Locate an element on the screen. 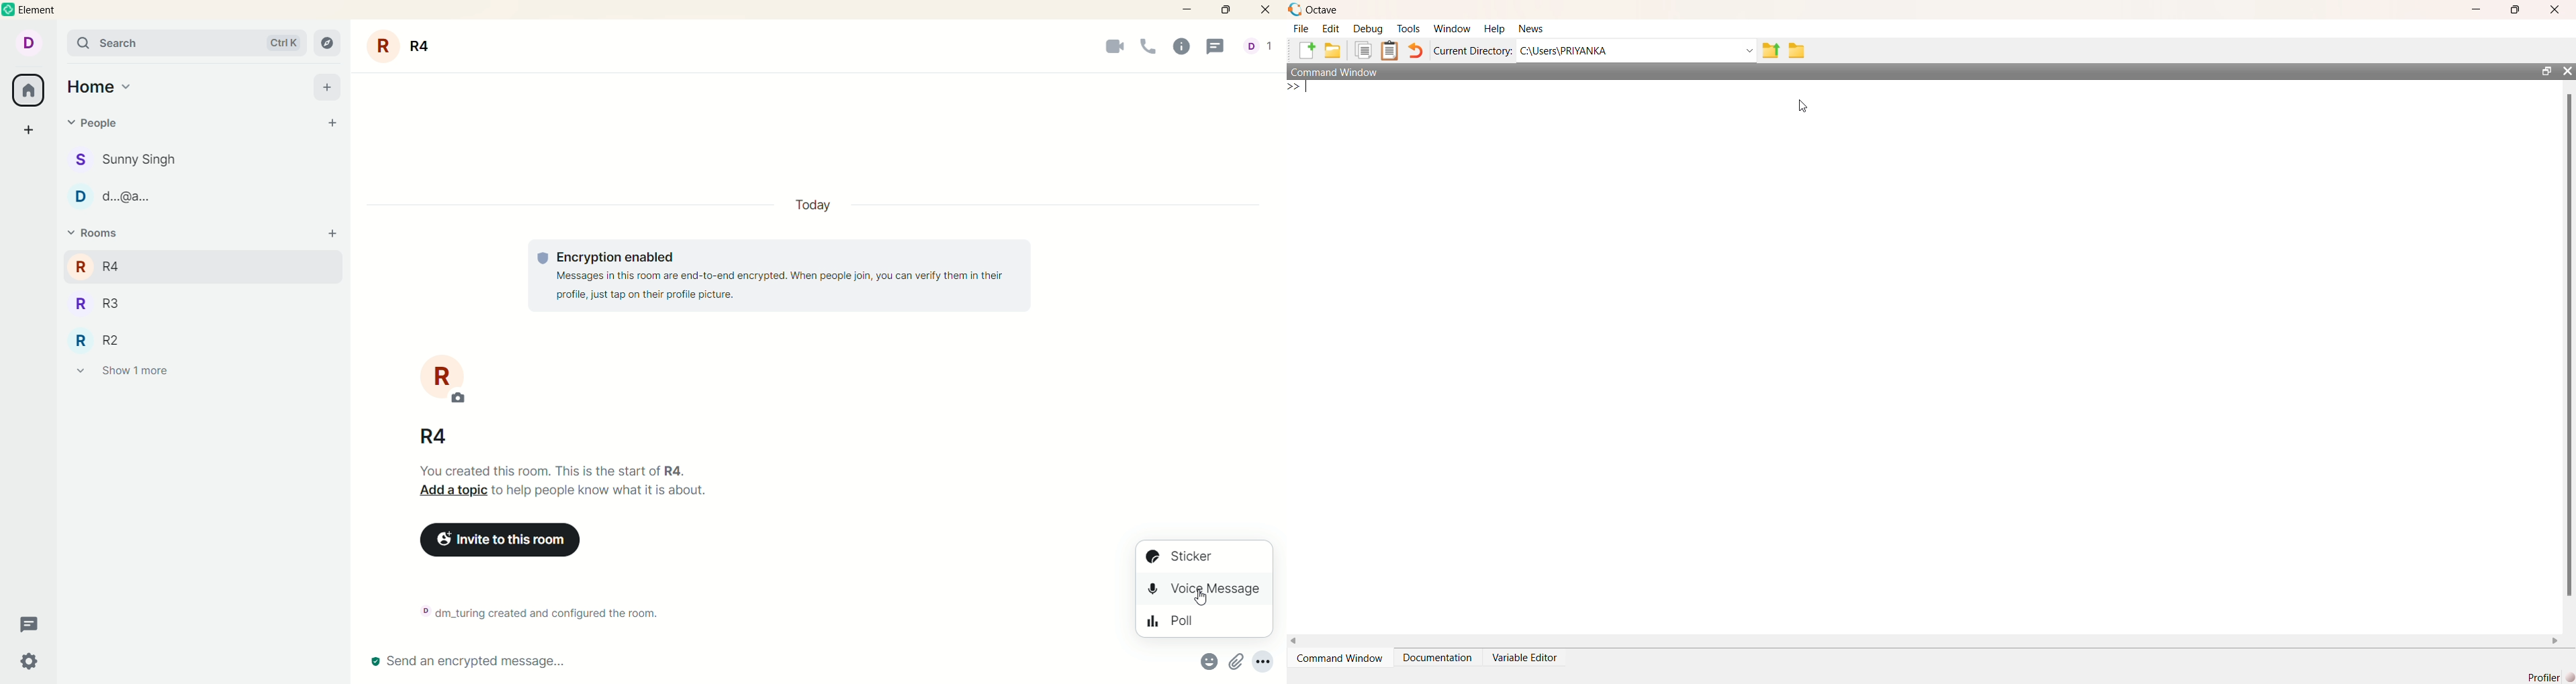 The height and width of the screenshot is (700, 2576). today is located at coordinates (811, 205).